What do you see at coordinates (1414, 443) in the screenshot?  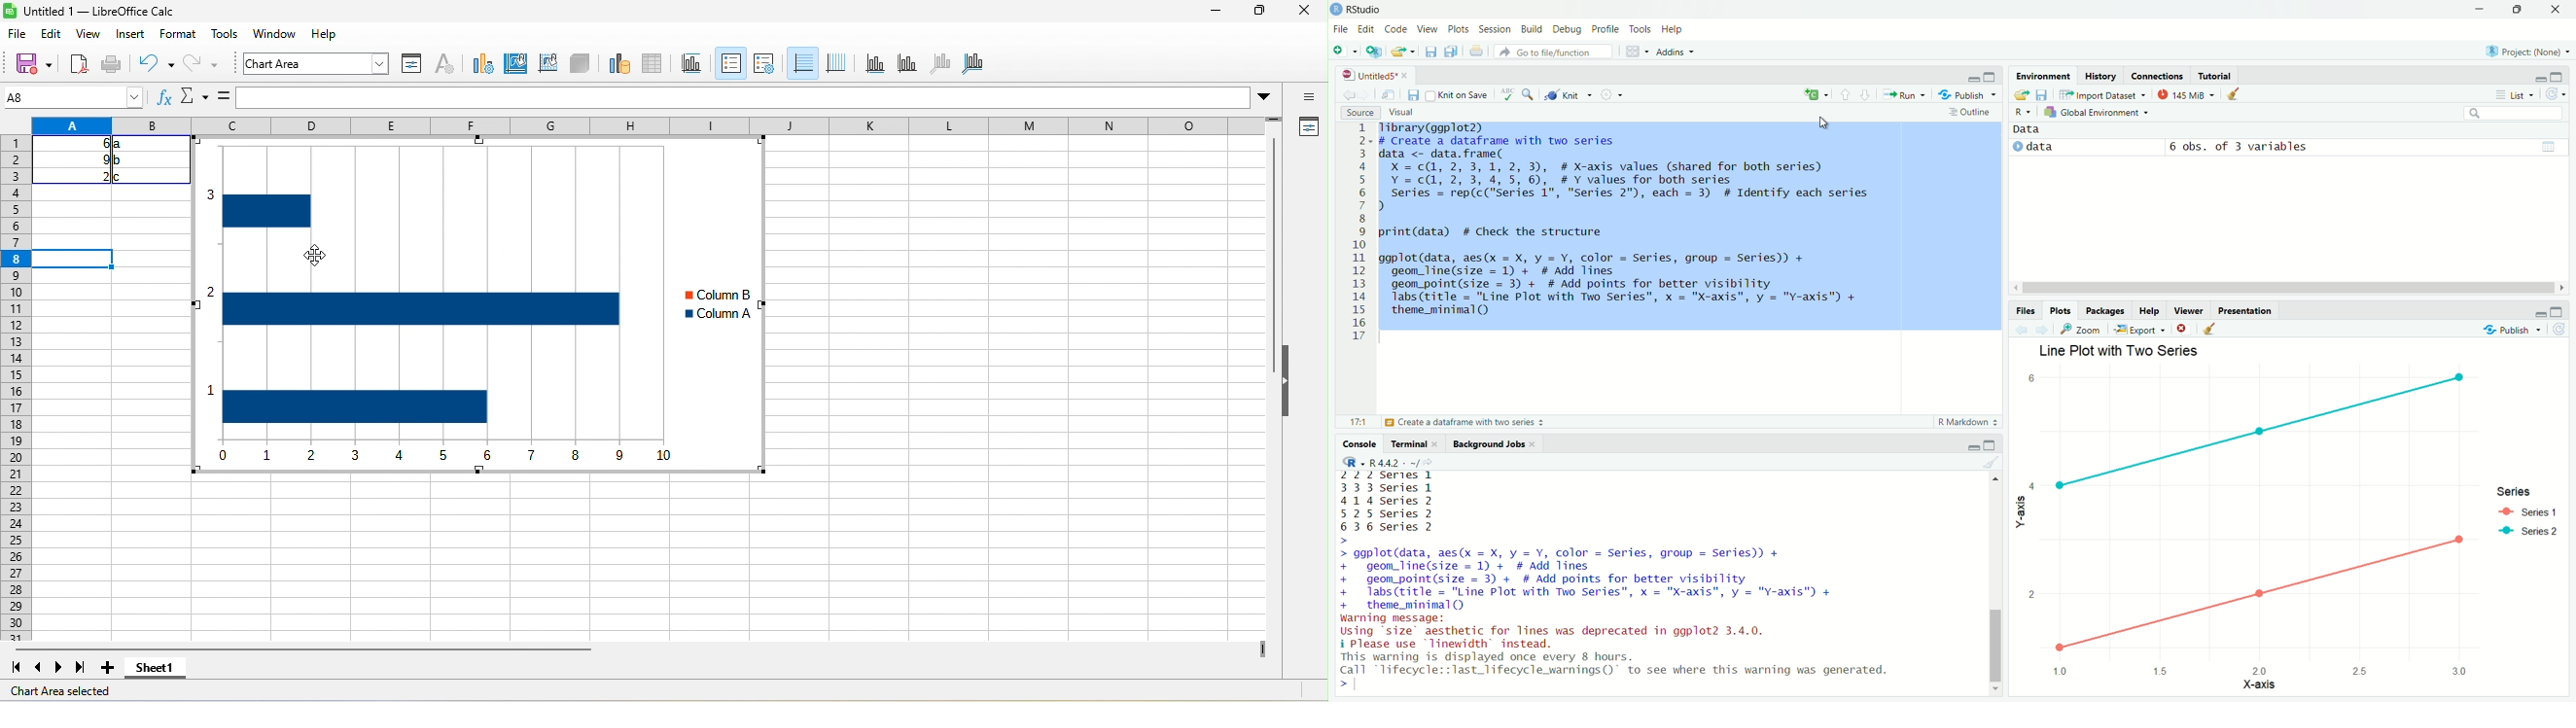 I see `Terminal` at bounding box center [1414, 443].